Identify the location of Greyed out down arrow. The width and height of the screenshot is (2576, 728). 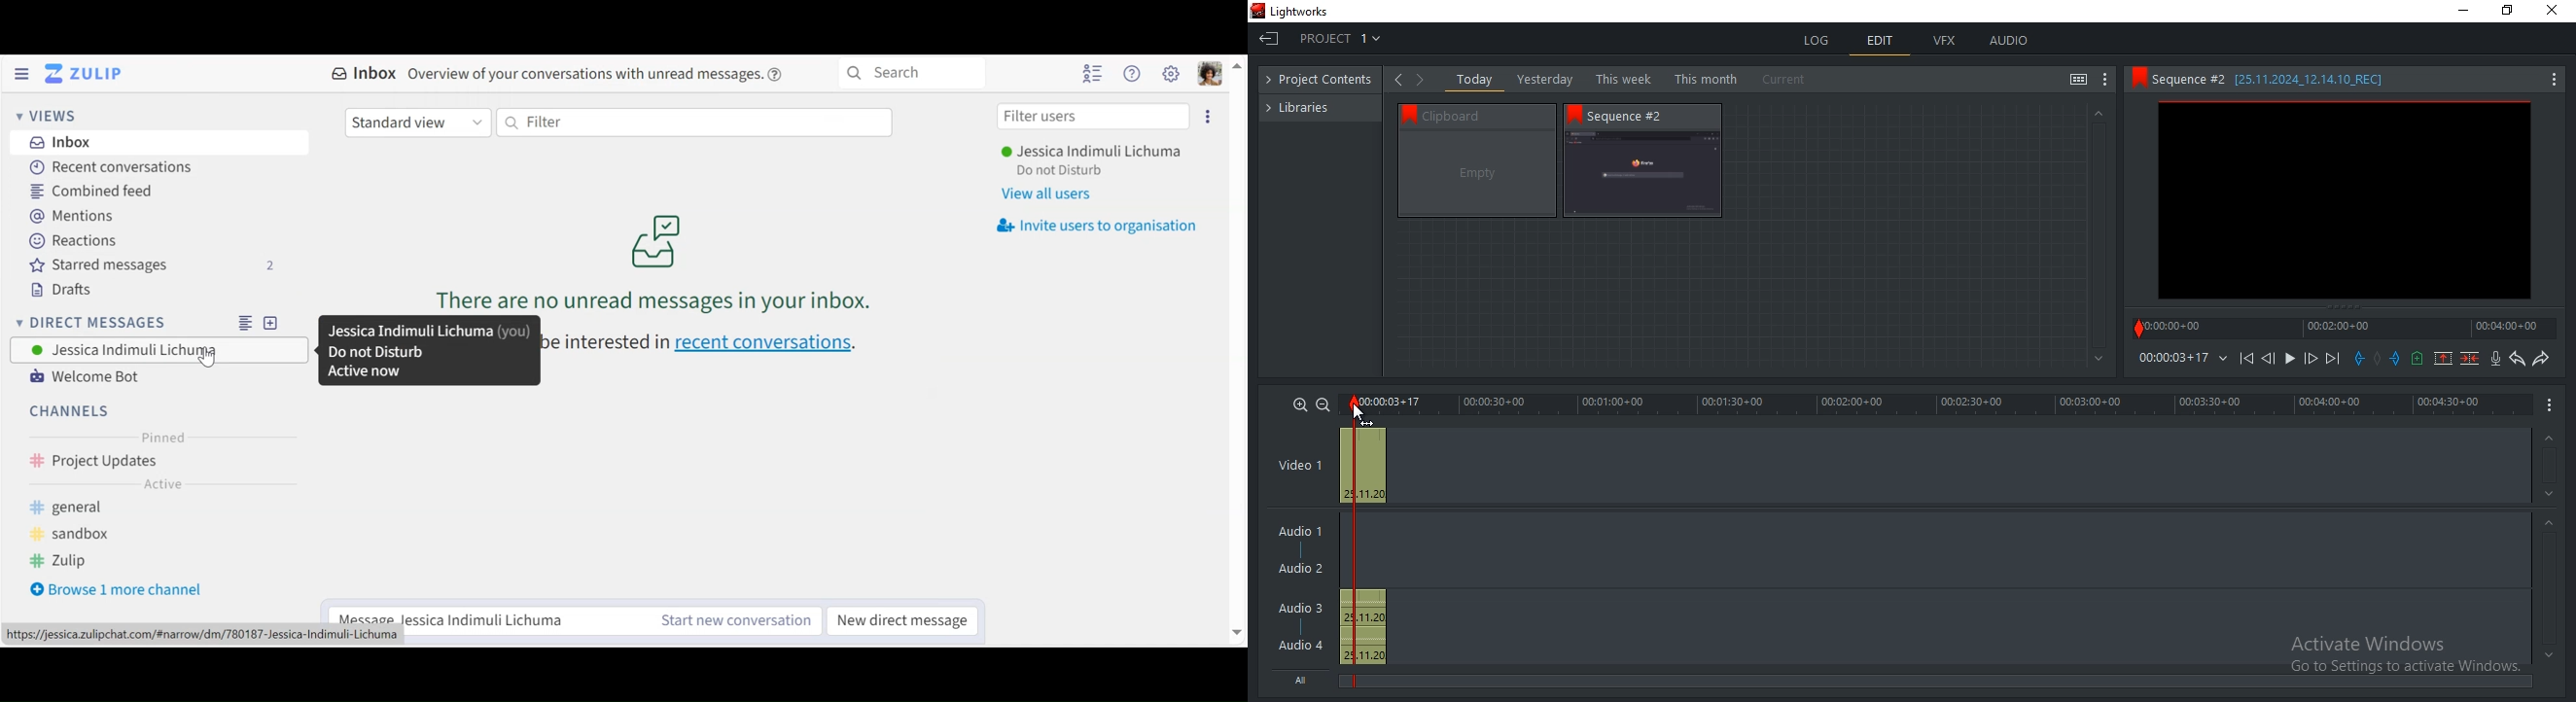
(2549, 654).